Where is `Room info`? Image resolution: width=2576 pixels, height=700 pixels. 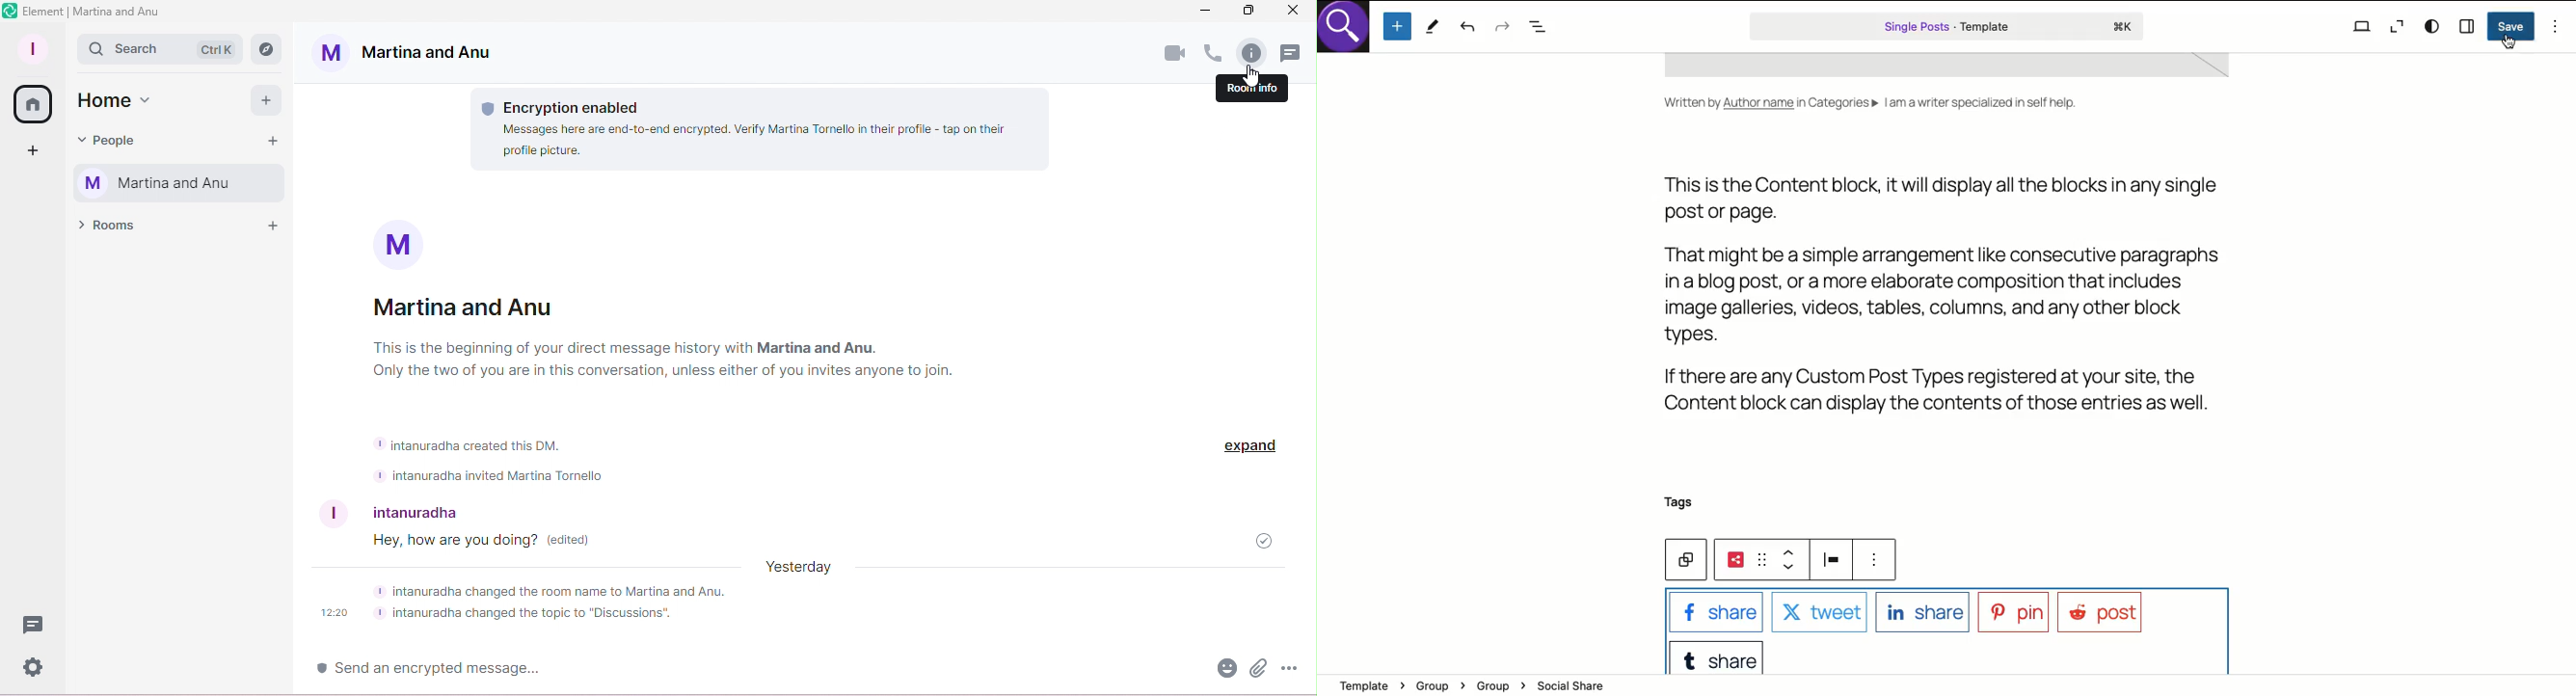
Room info is located at coordinates (1252, 54).